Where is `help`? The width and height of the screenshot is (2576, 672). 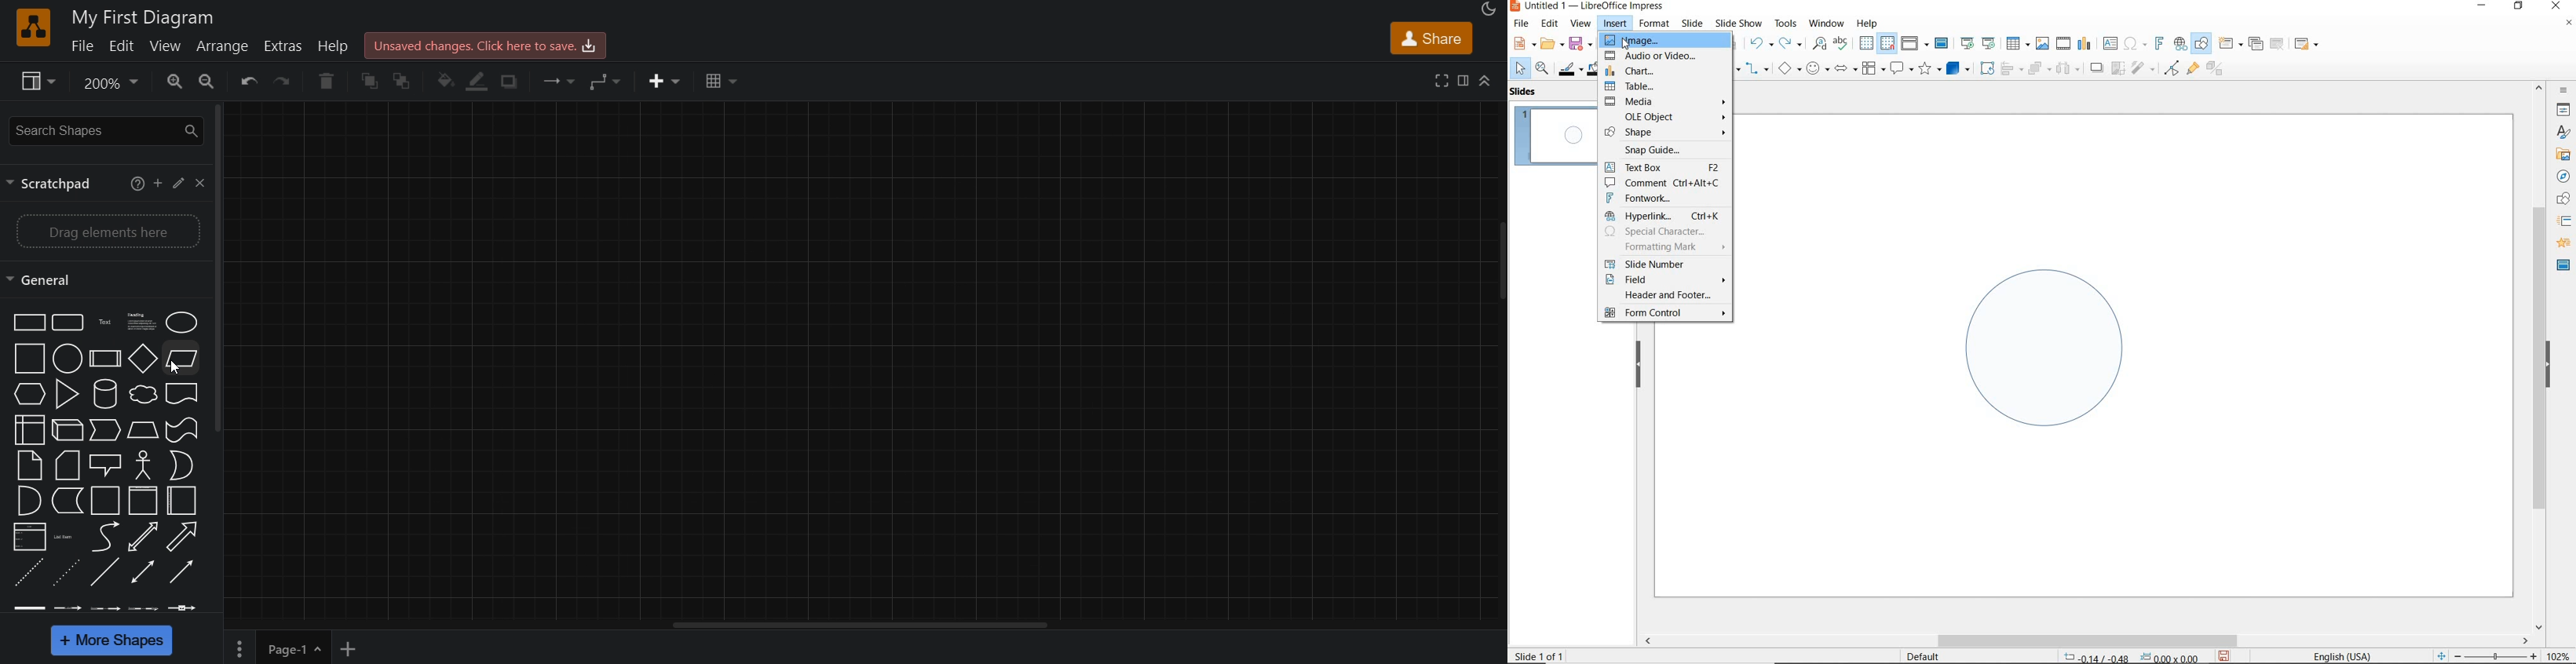
help is located at coordinates (132, 184).